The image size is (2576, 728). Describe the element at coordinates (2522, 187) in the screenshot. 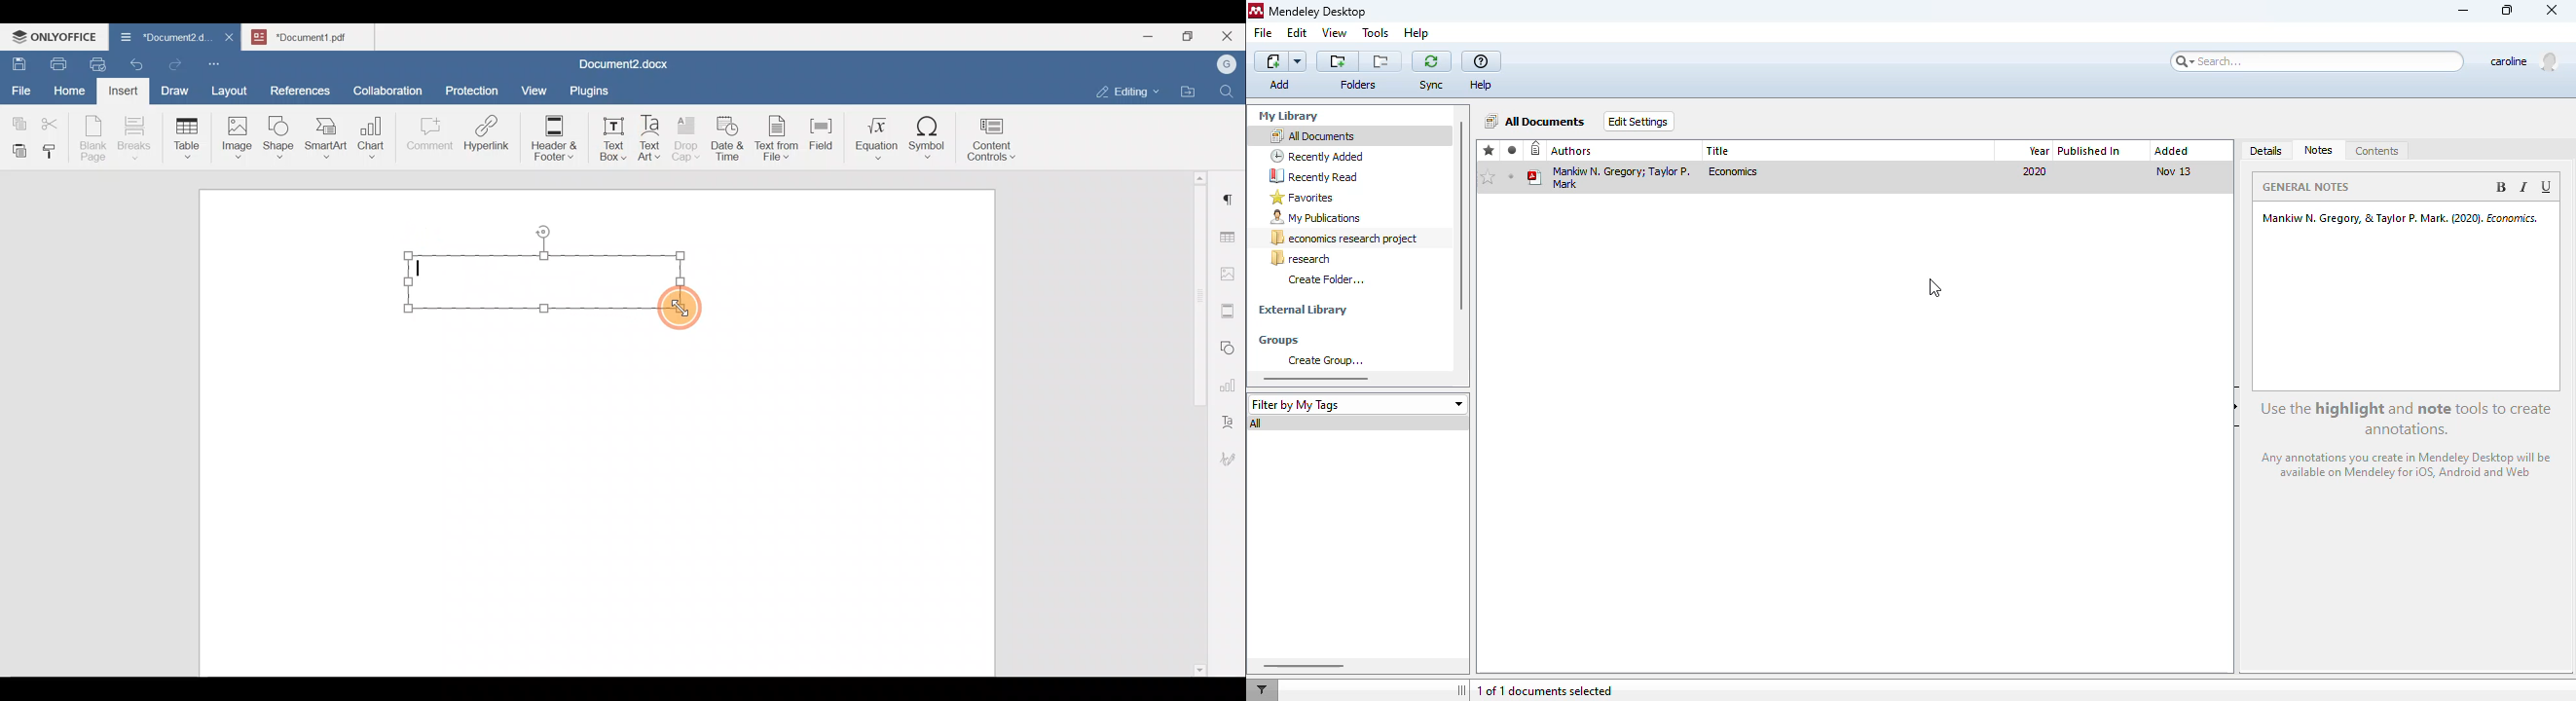

I see `italic` at that location.